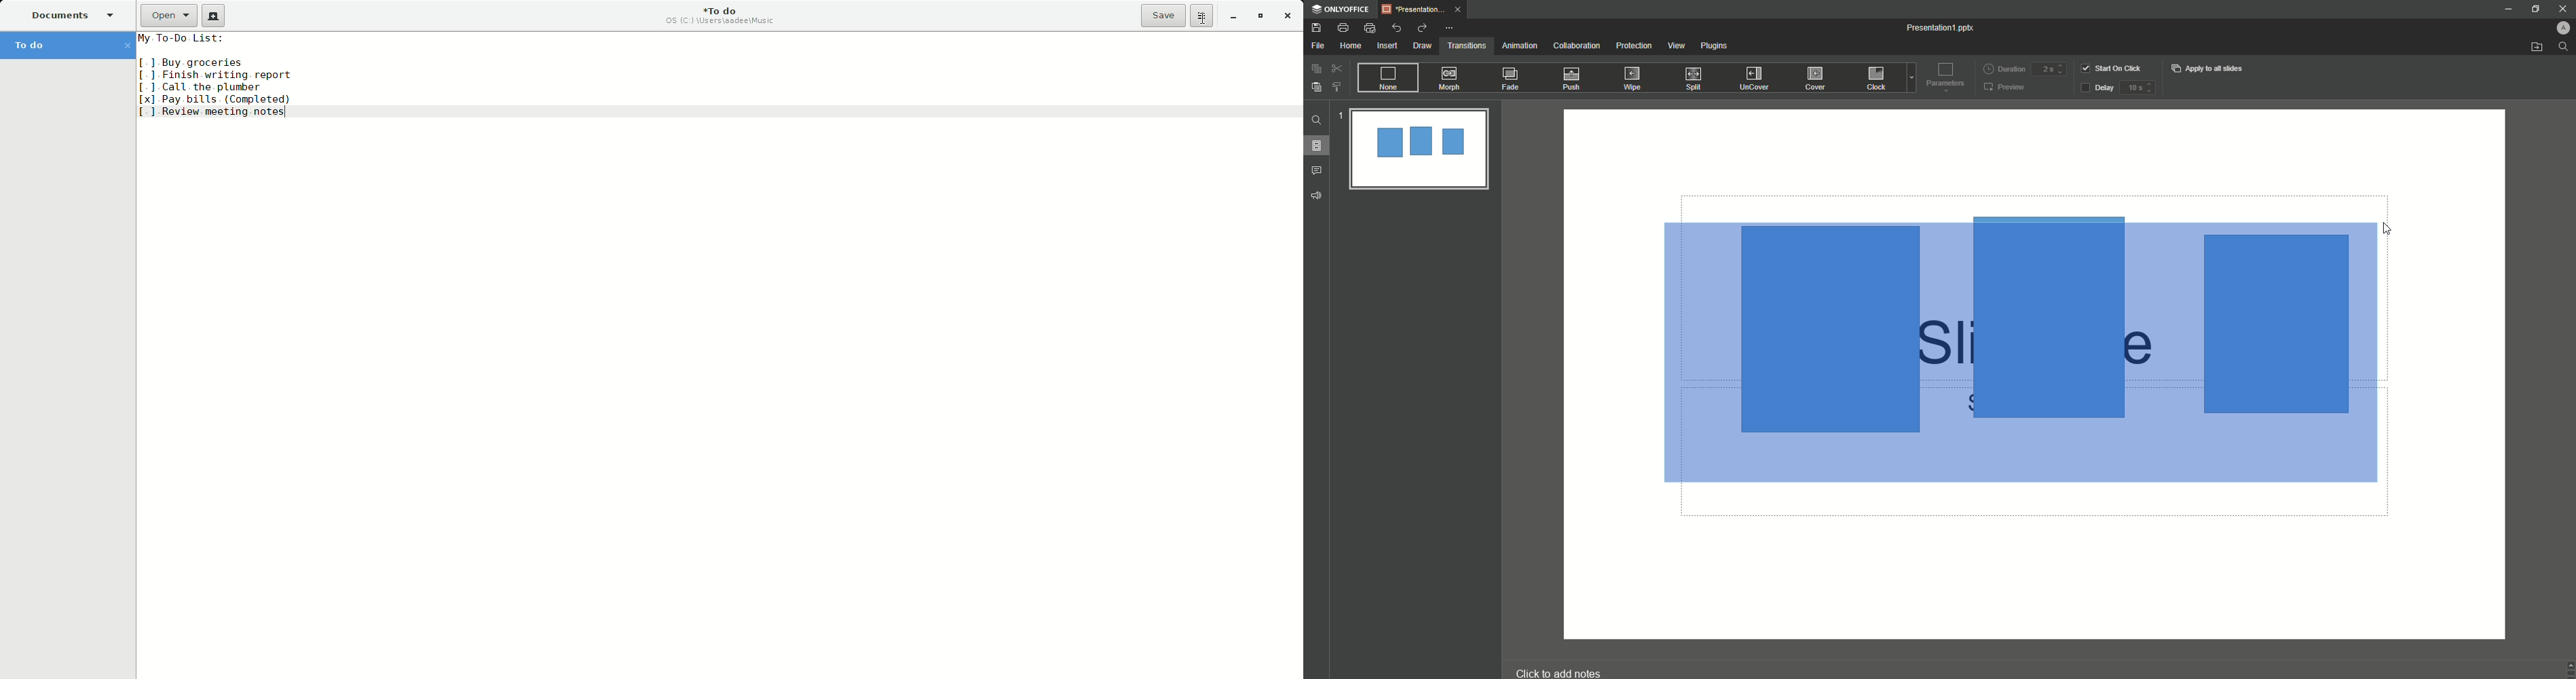  What do you see at coordinates (1817, 78) in the screenshot?
I see `Cover` at bounding box center [1817, 78].